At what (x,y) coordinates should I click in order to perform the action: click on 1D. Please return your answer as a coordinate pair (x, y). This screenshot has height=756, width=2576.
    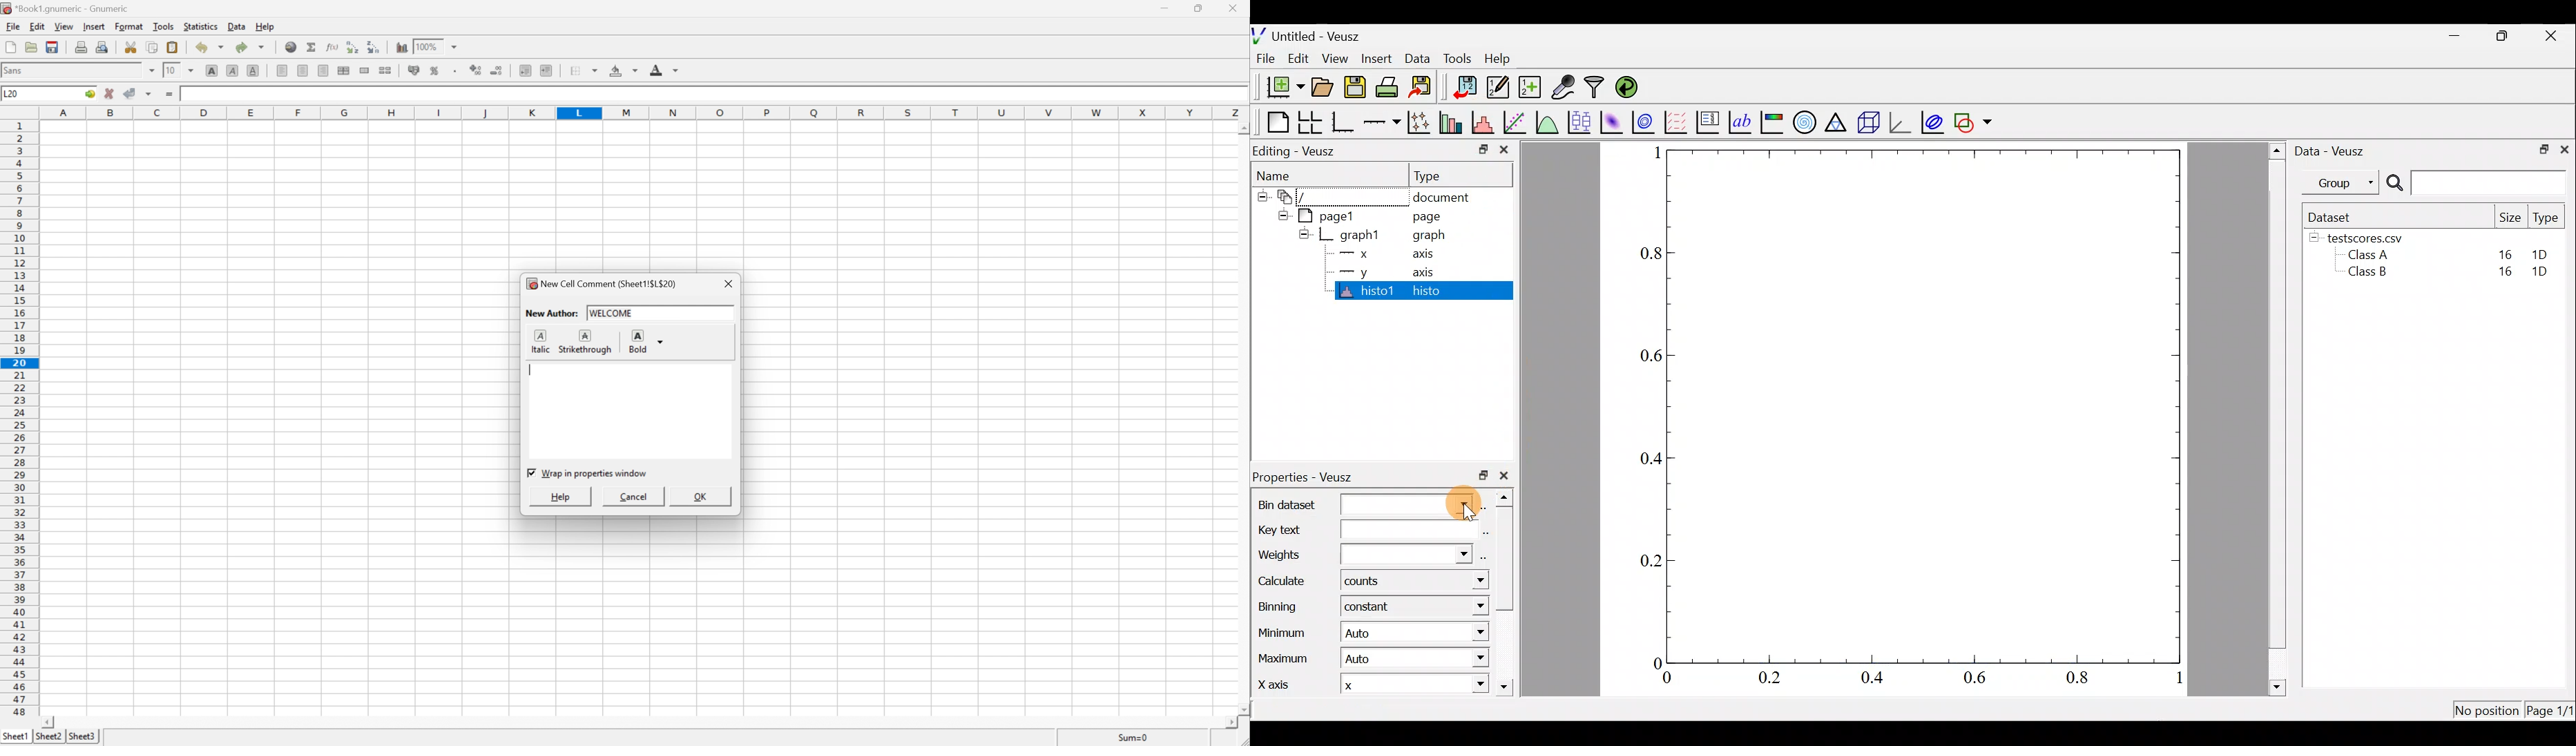
    Looking at the image, I should click on (2546, 273).